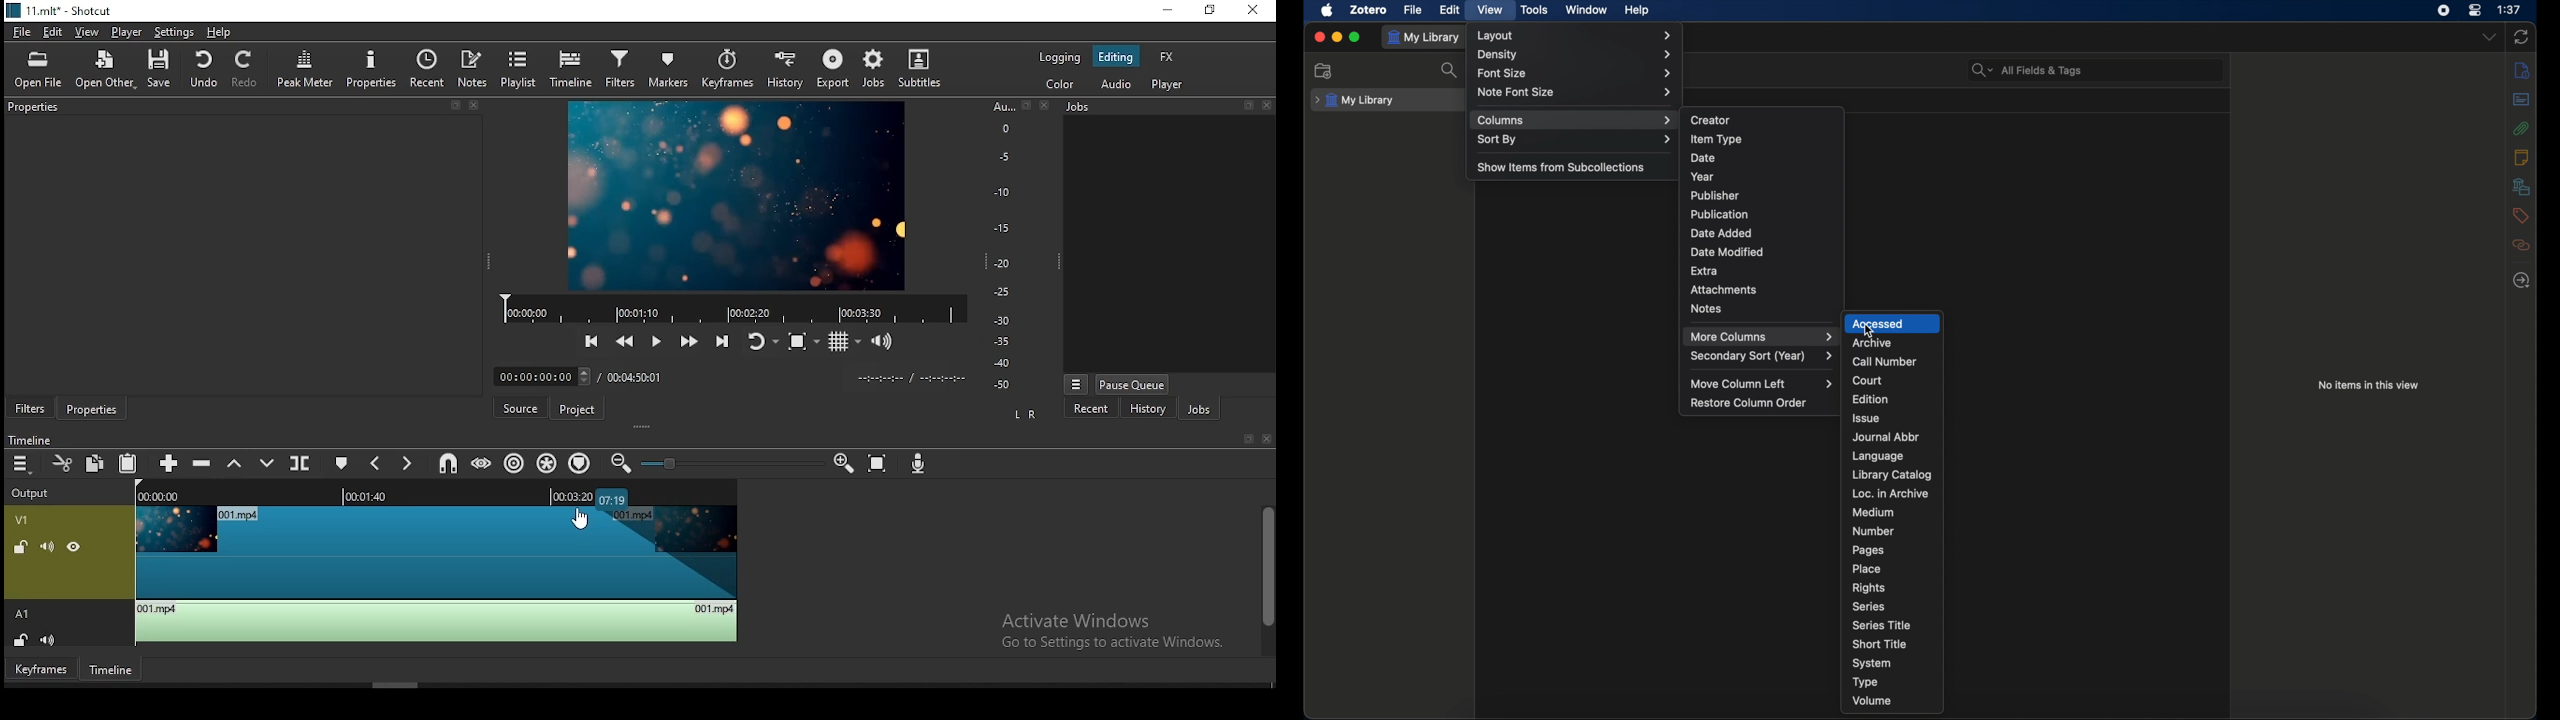 This screenshot has width=2576, height=728. I want to click on player, so click(127, 31).